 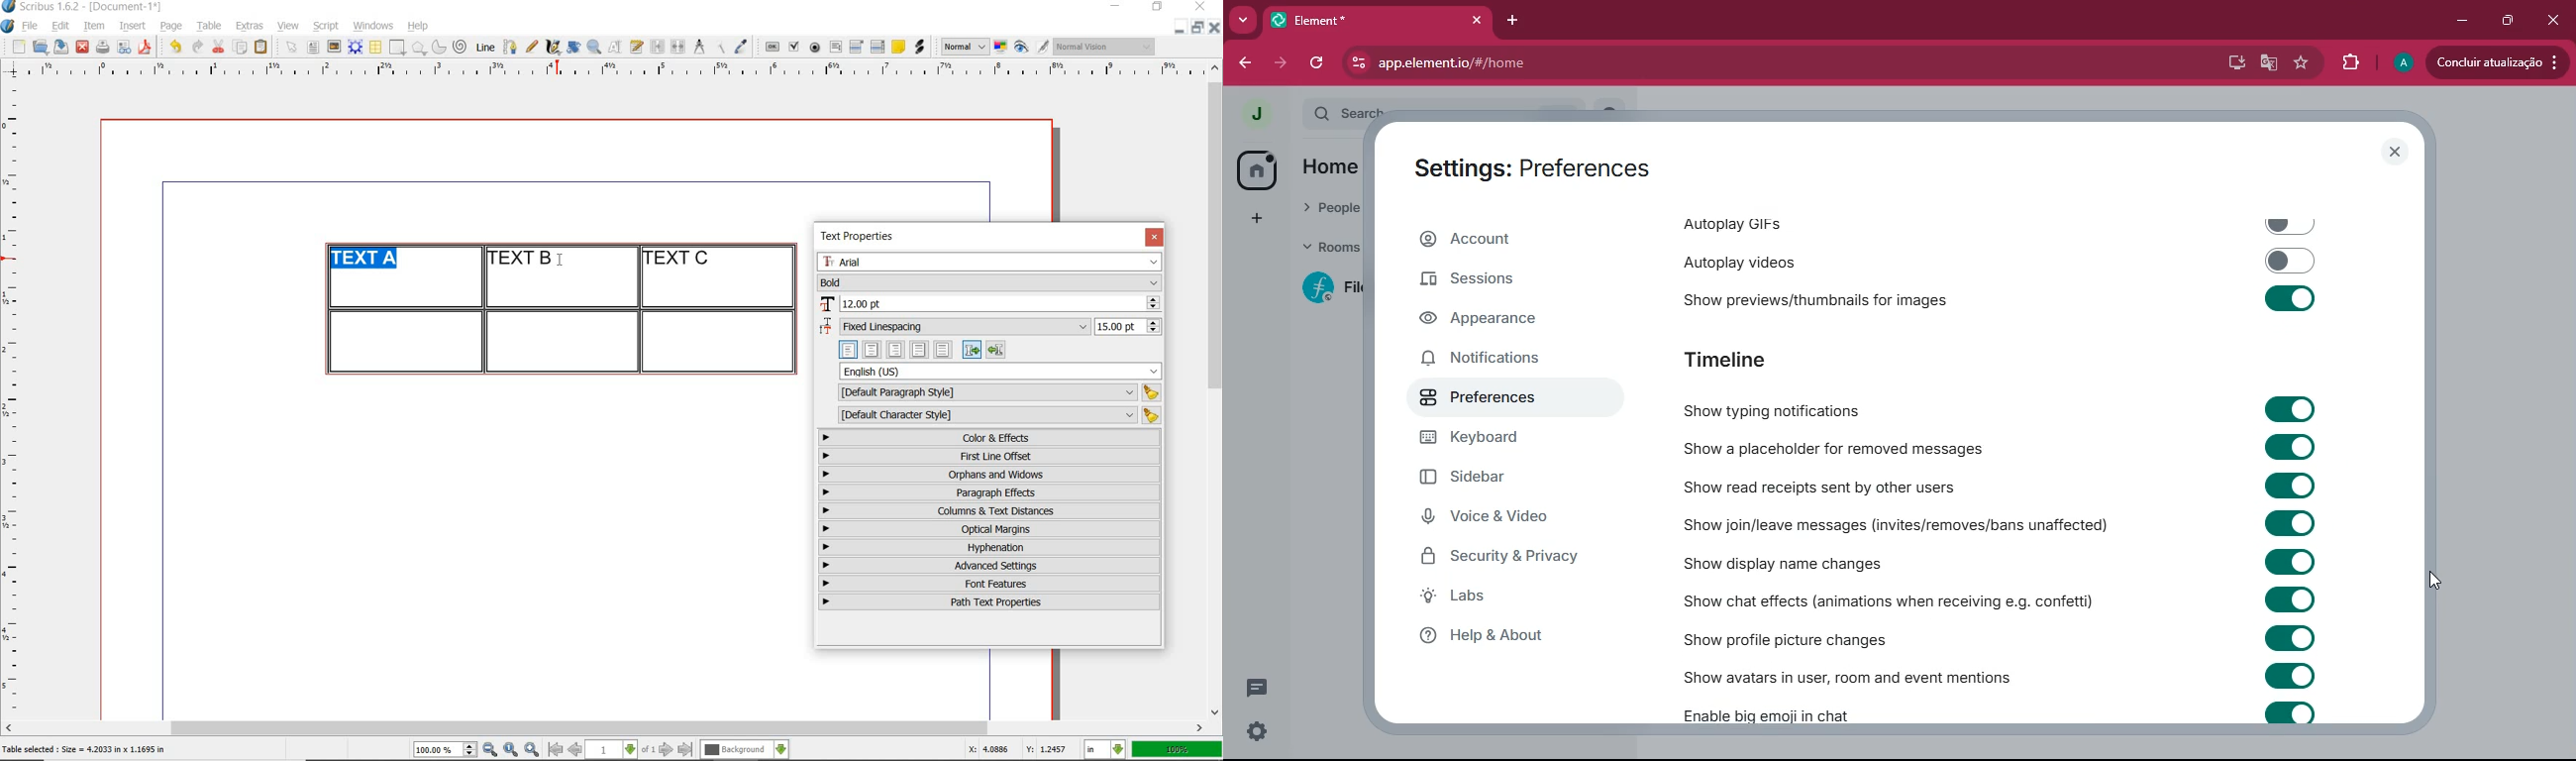 What do you see at coordinates (995, 415) in the screenshot?
I see `default character style` at bounding box center [995, 415].